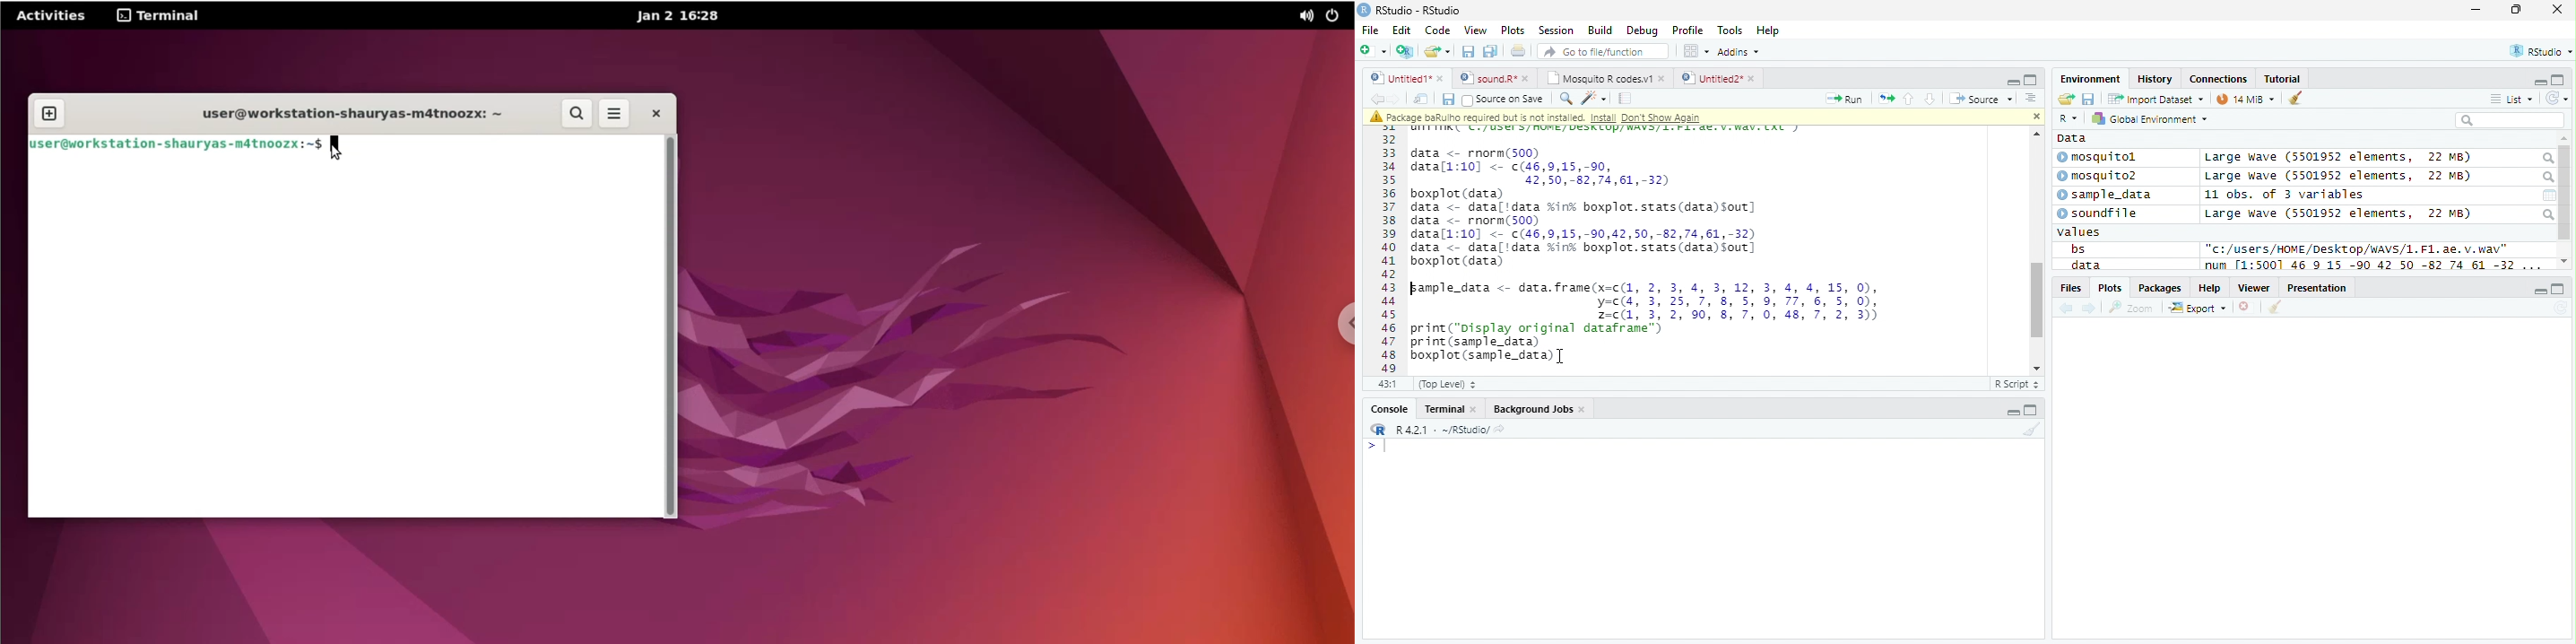 Image resolution: width=2576 pixels, height=644 pixels. What do you see at coordinates (1907, 99) in the screenshot?
I see `Go to previous section` at bounding box center [1907, 99].